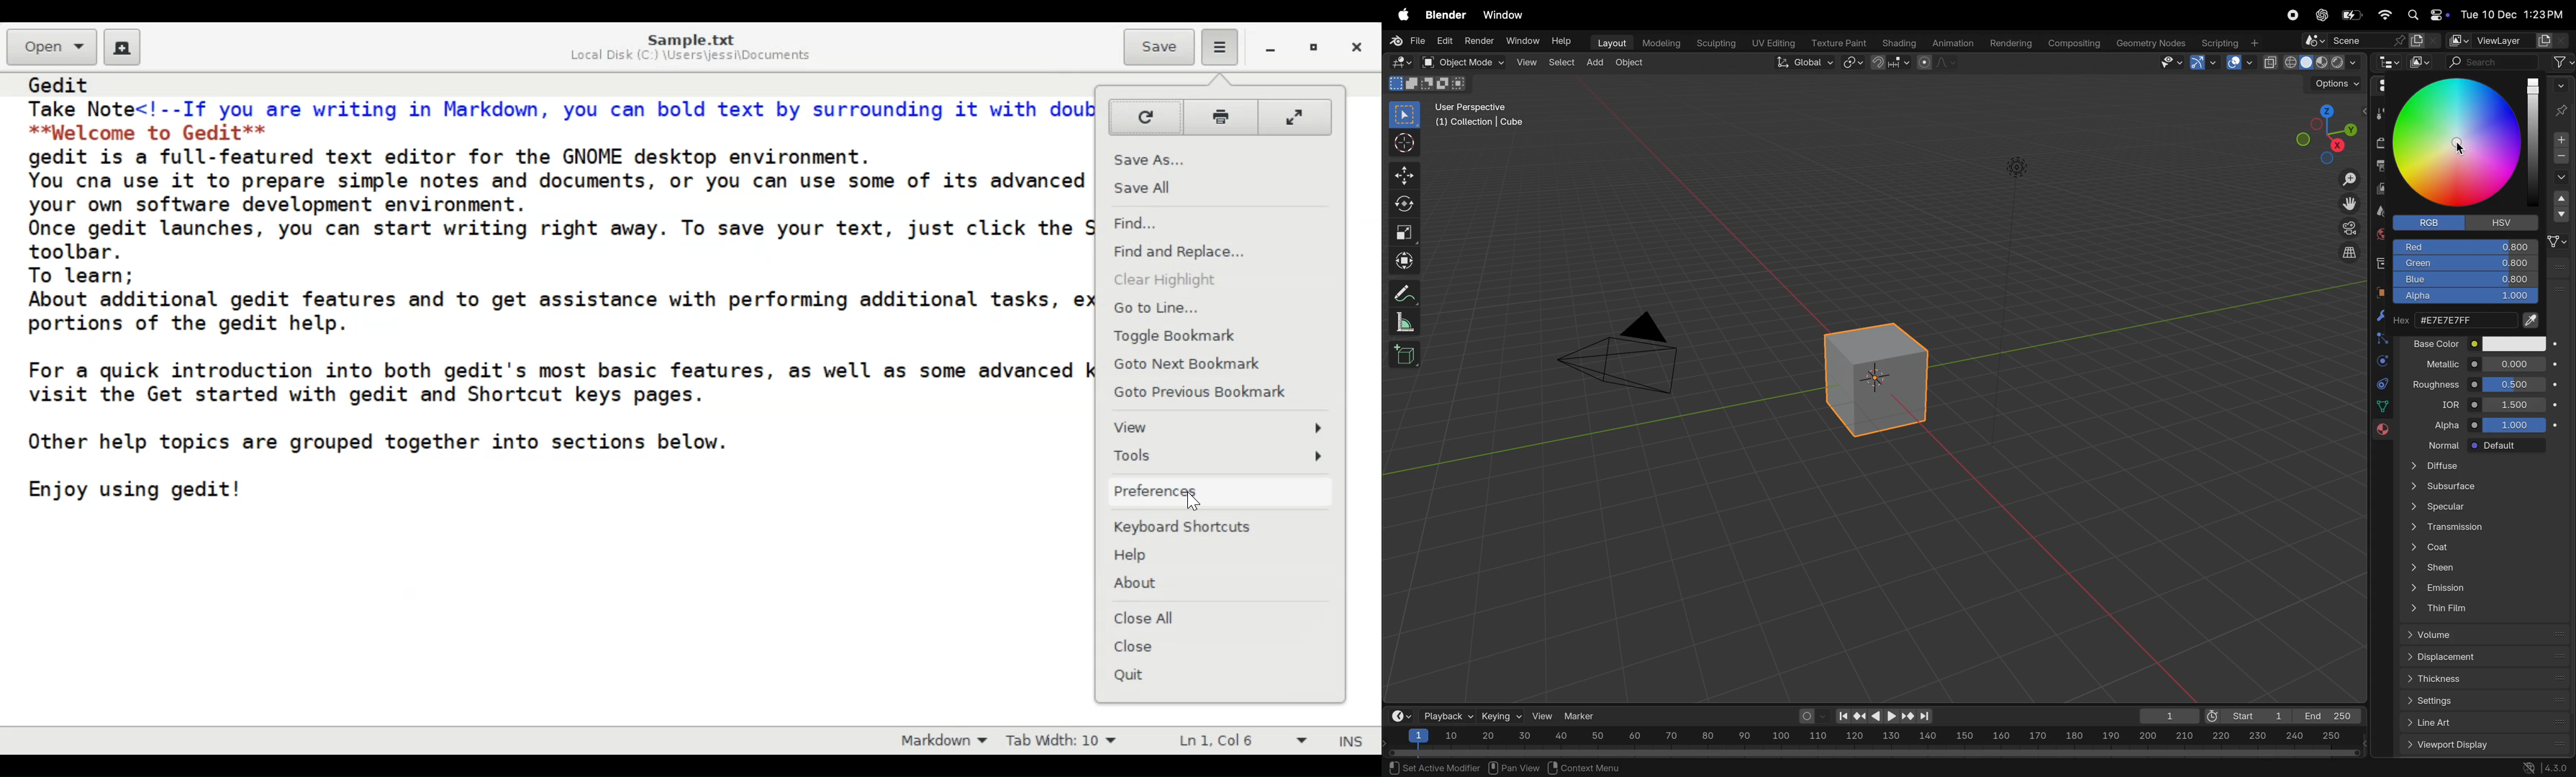 Image resolution: width=2576 pixels, height=784 pixels. I want to click on color code, so click(2469, 319).